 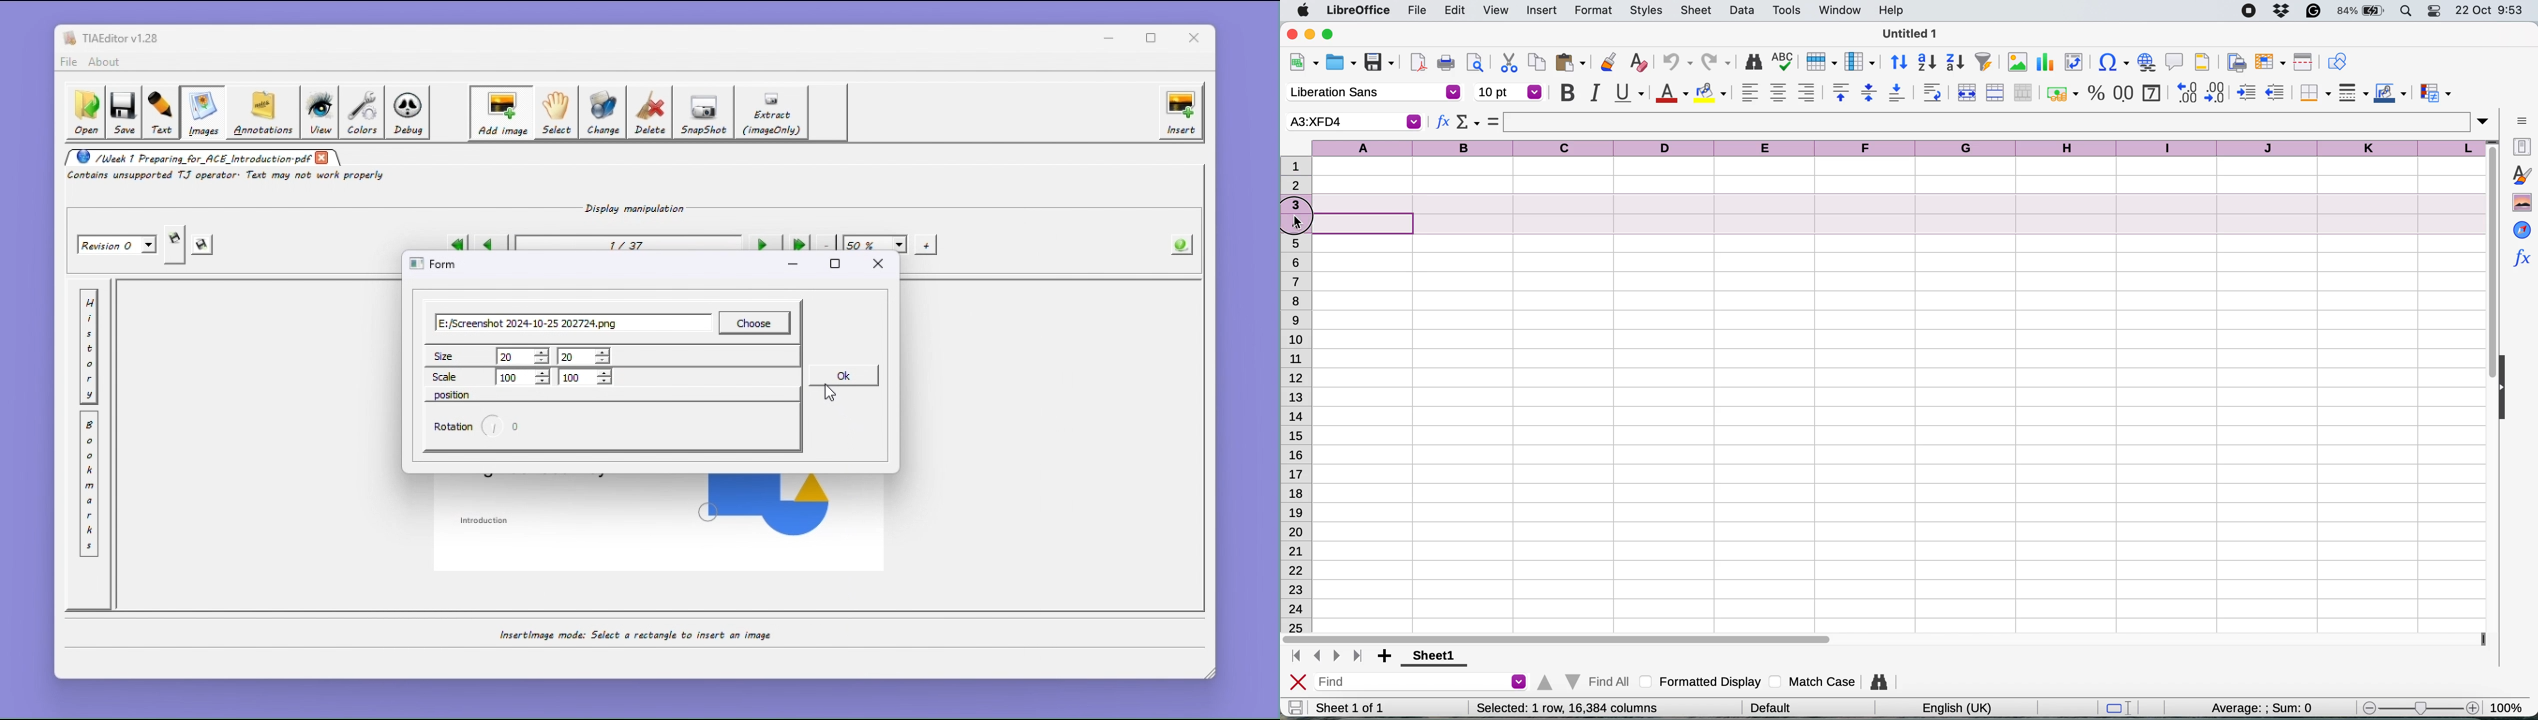 What do you see at coordinates (2353, 93) in the screenshot?
I see `border styles` at bounding box center [2353, 93].